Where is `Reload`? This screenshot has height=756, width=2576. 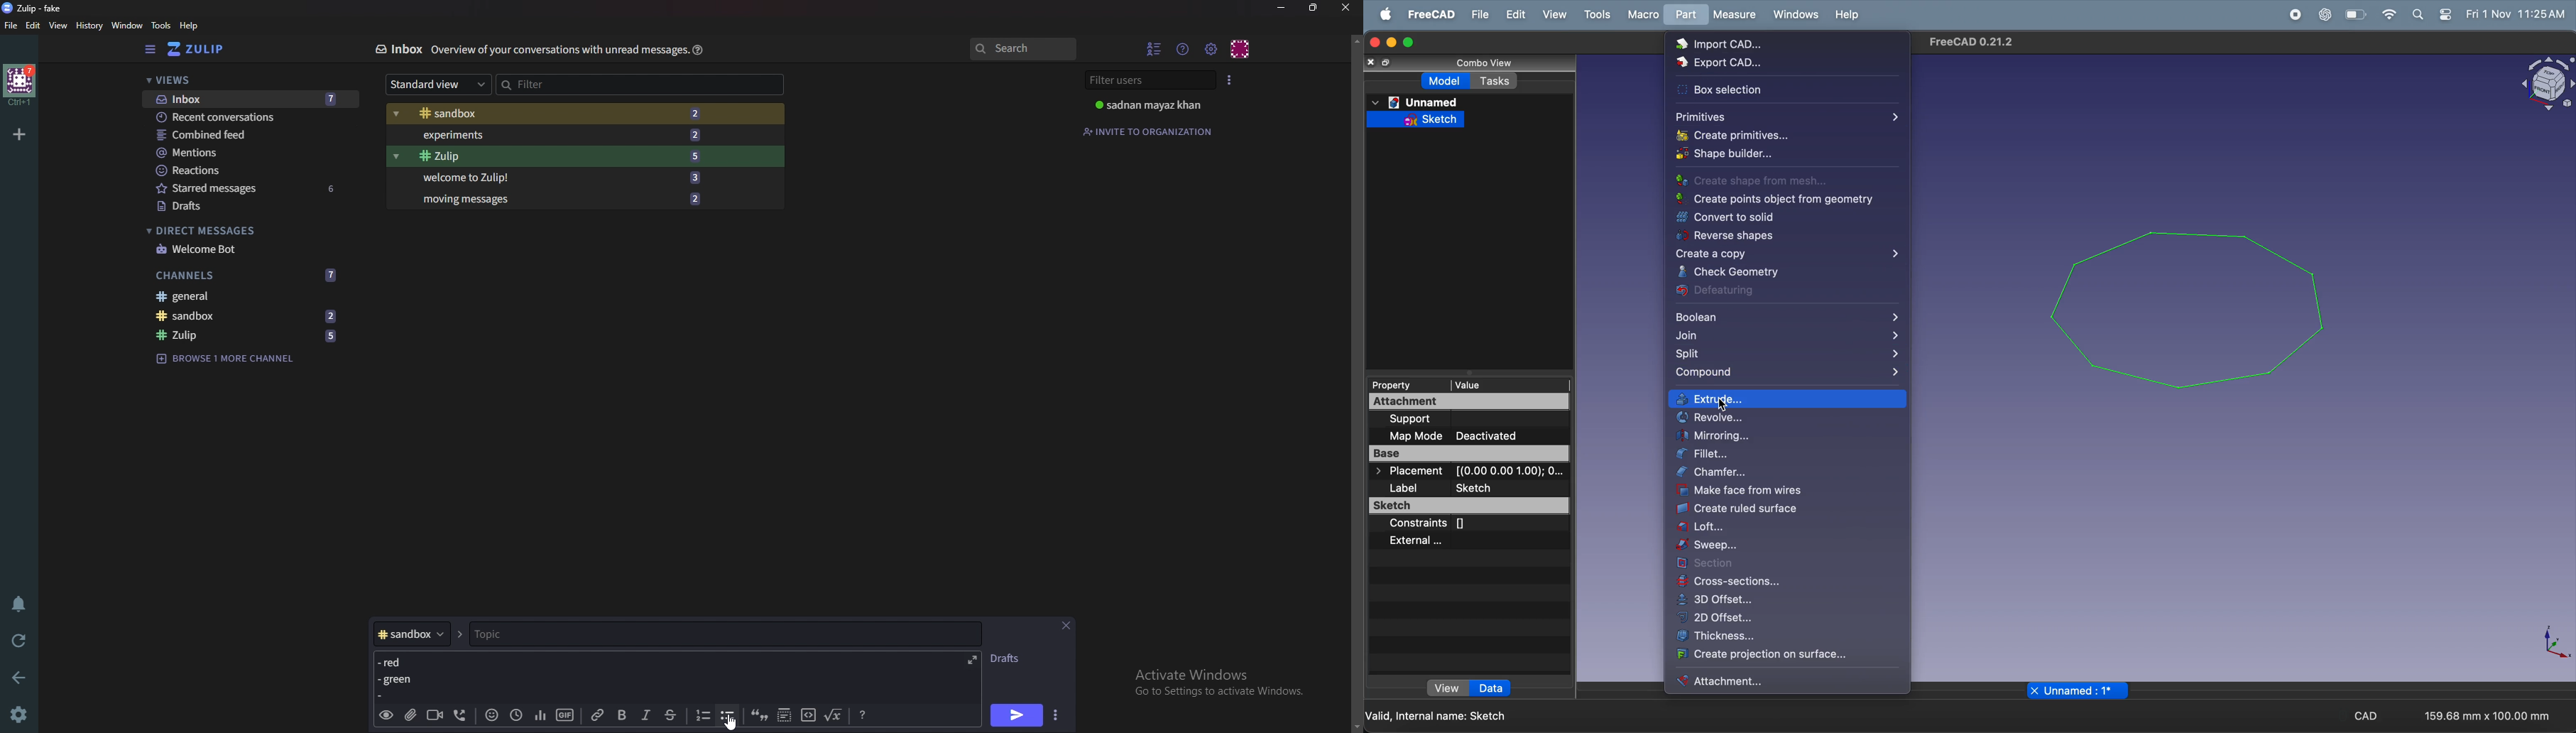
Reload is located at coordinates (19, 641).